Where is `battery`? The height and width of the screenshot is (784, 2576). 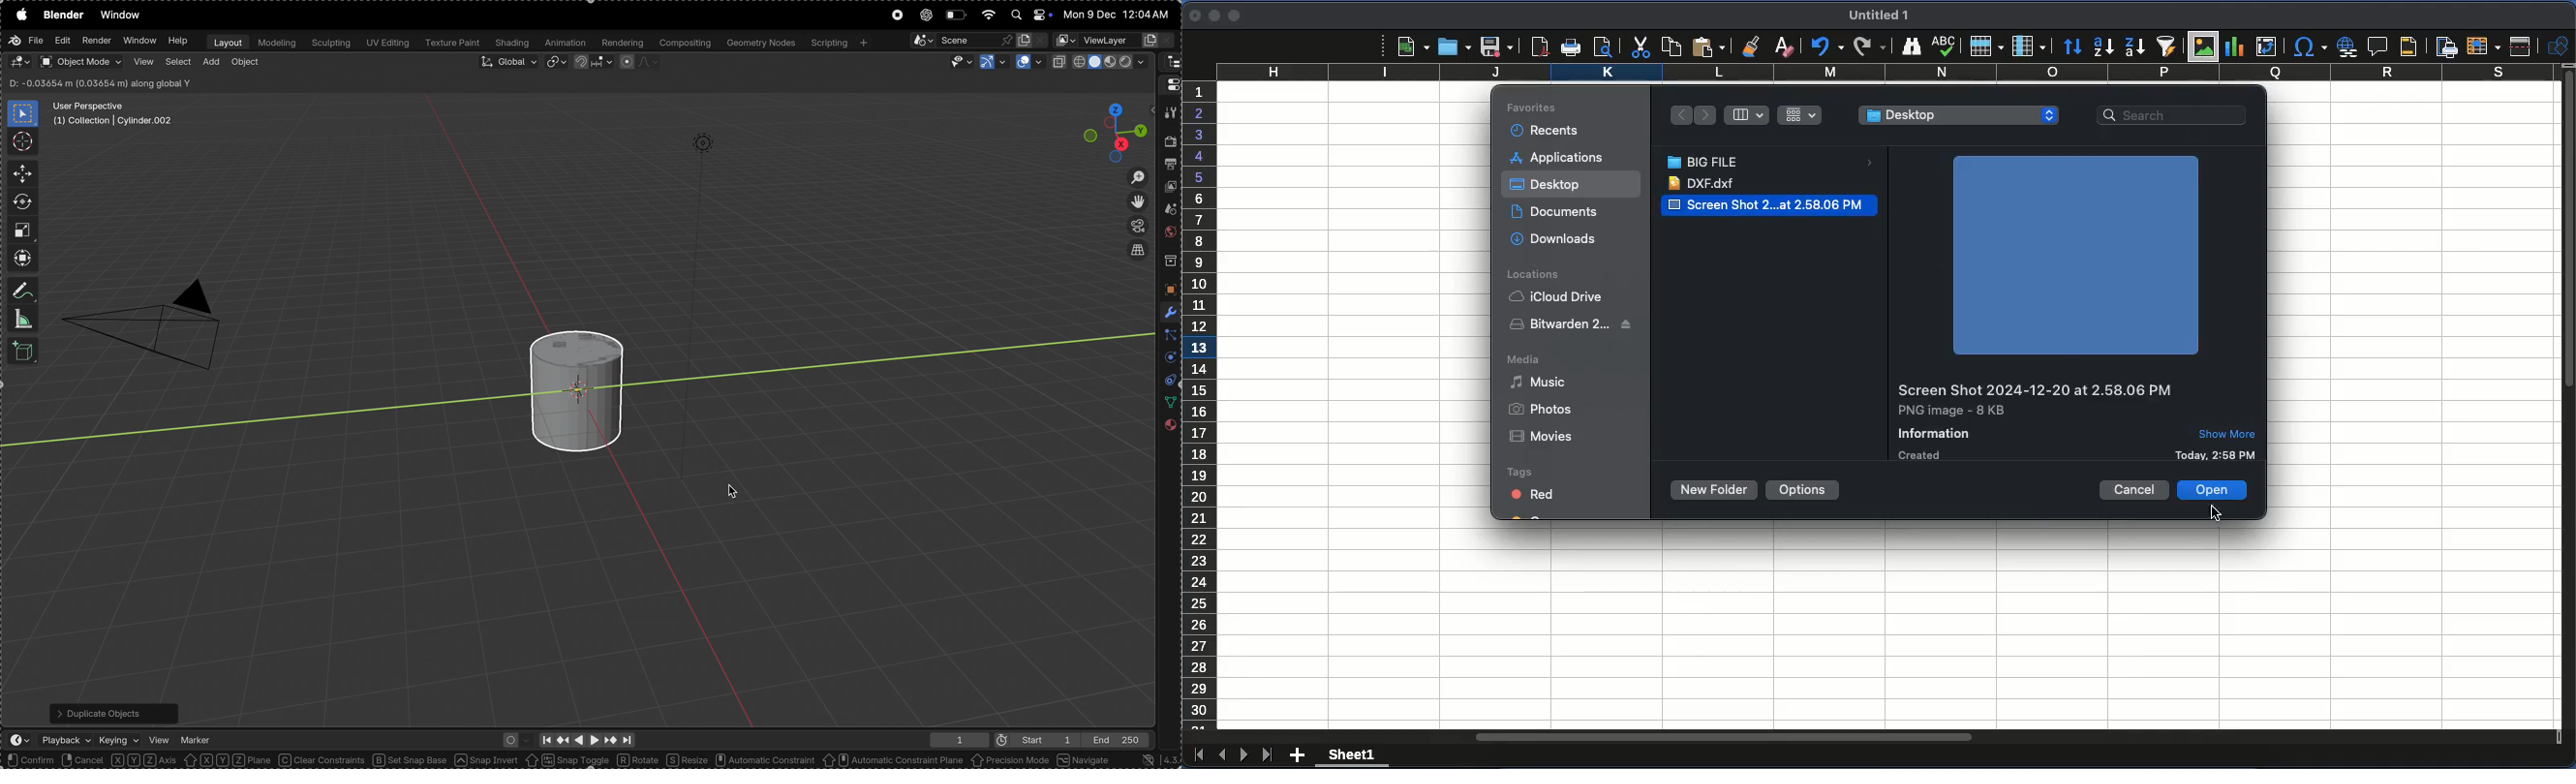 battery is located at coordinates (956, 15).